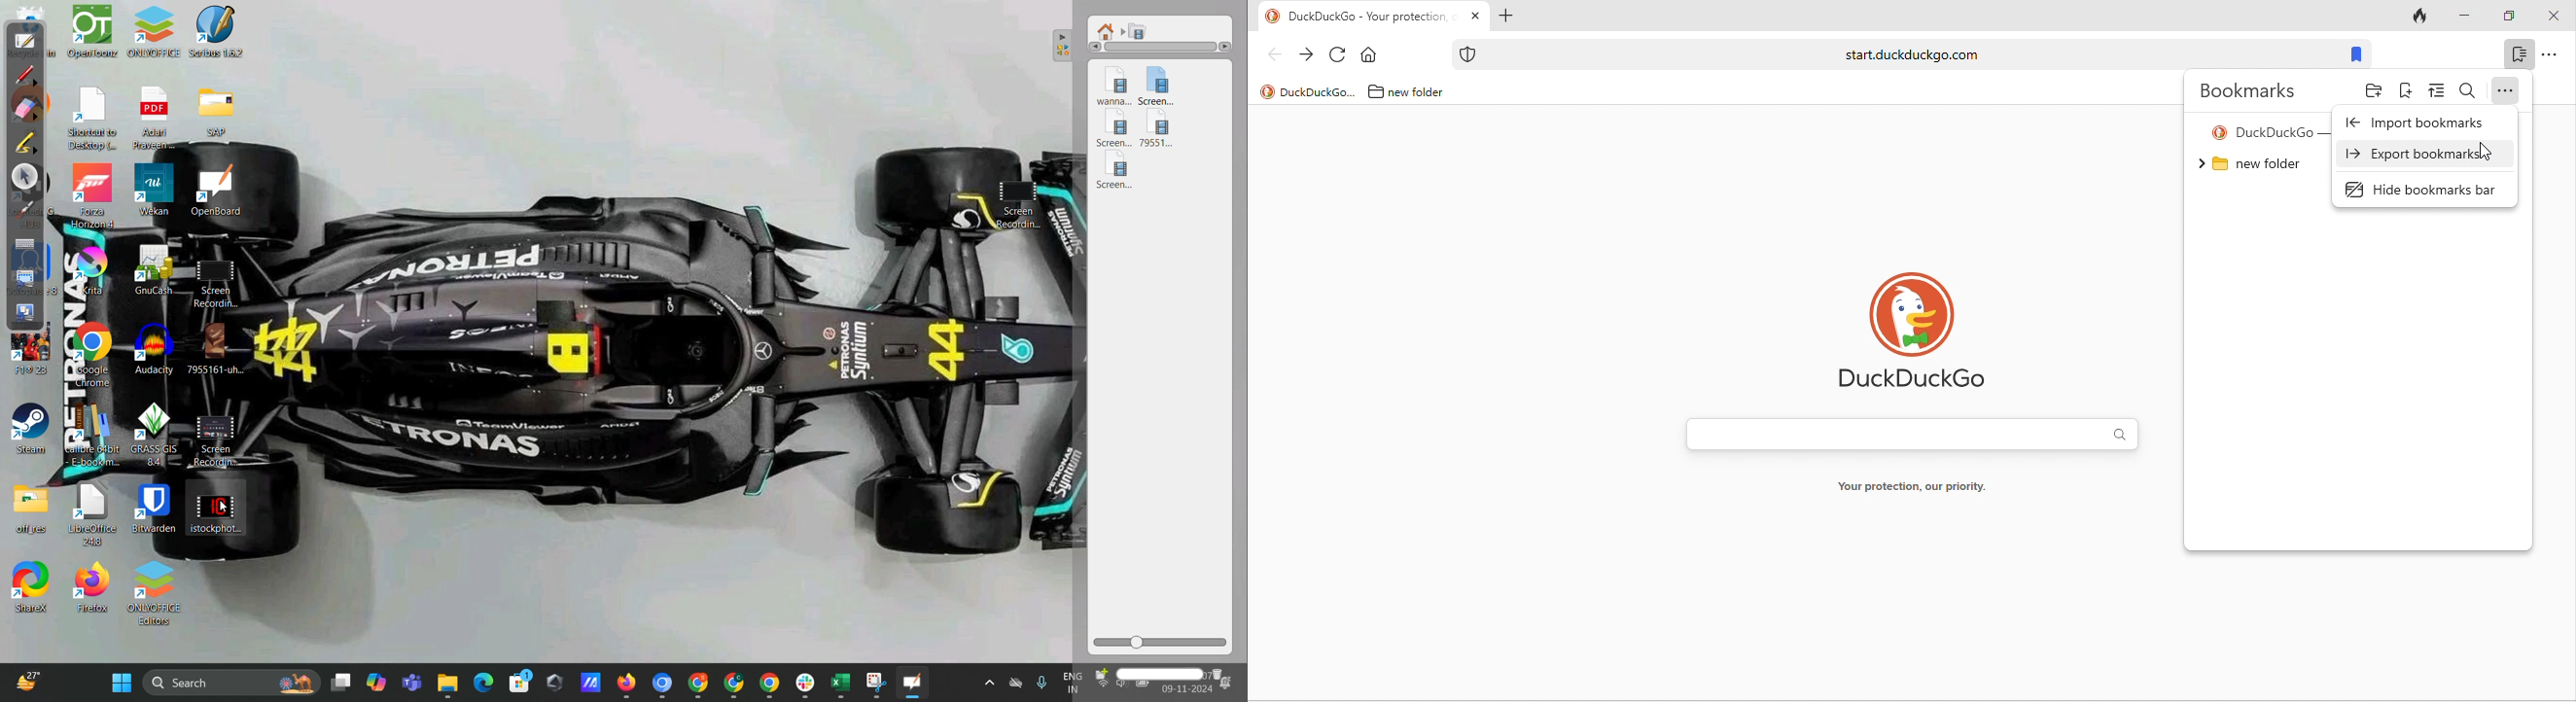 Image resolution: width=2576 pixels, height=728 pixels. Describe the element at coordinates (2374, 90) in the screenshot. I see `folder` at that location.